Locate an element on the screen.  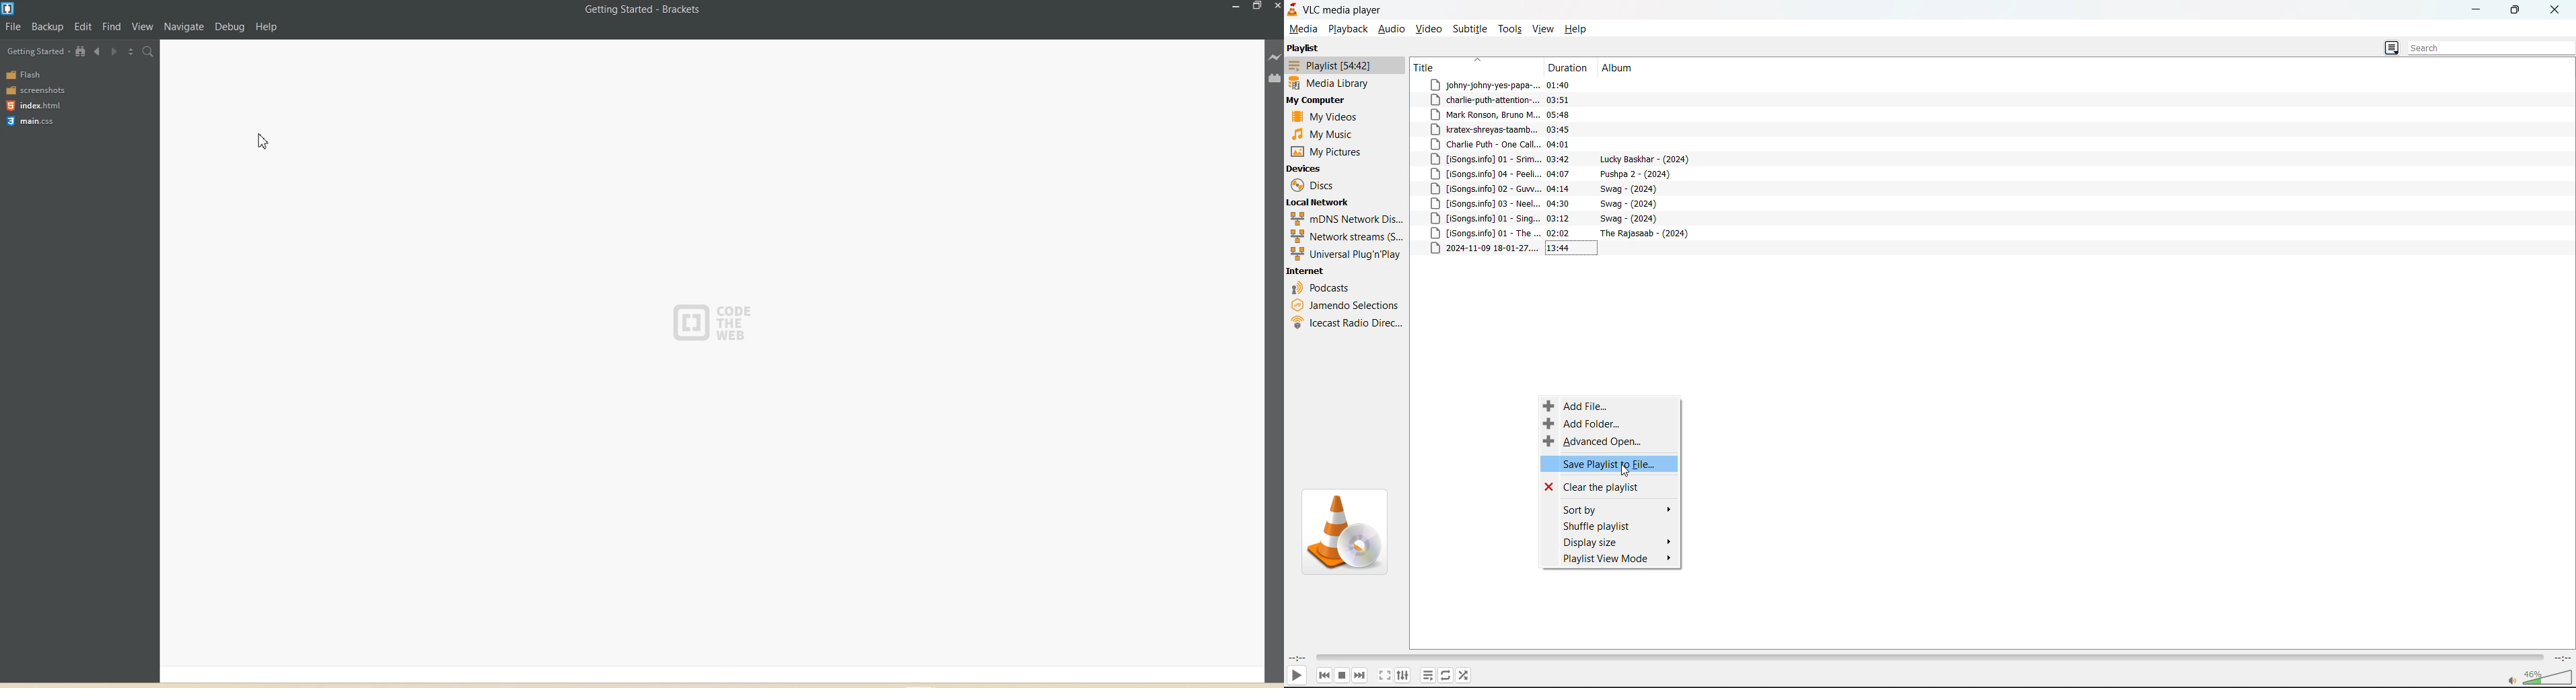
Maximize is located at coordinates (1257, 7).